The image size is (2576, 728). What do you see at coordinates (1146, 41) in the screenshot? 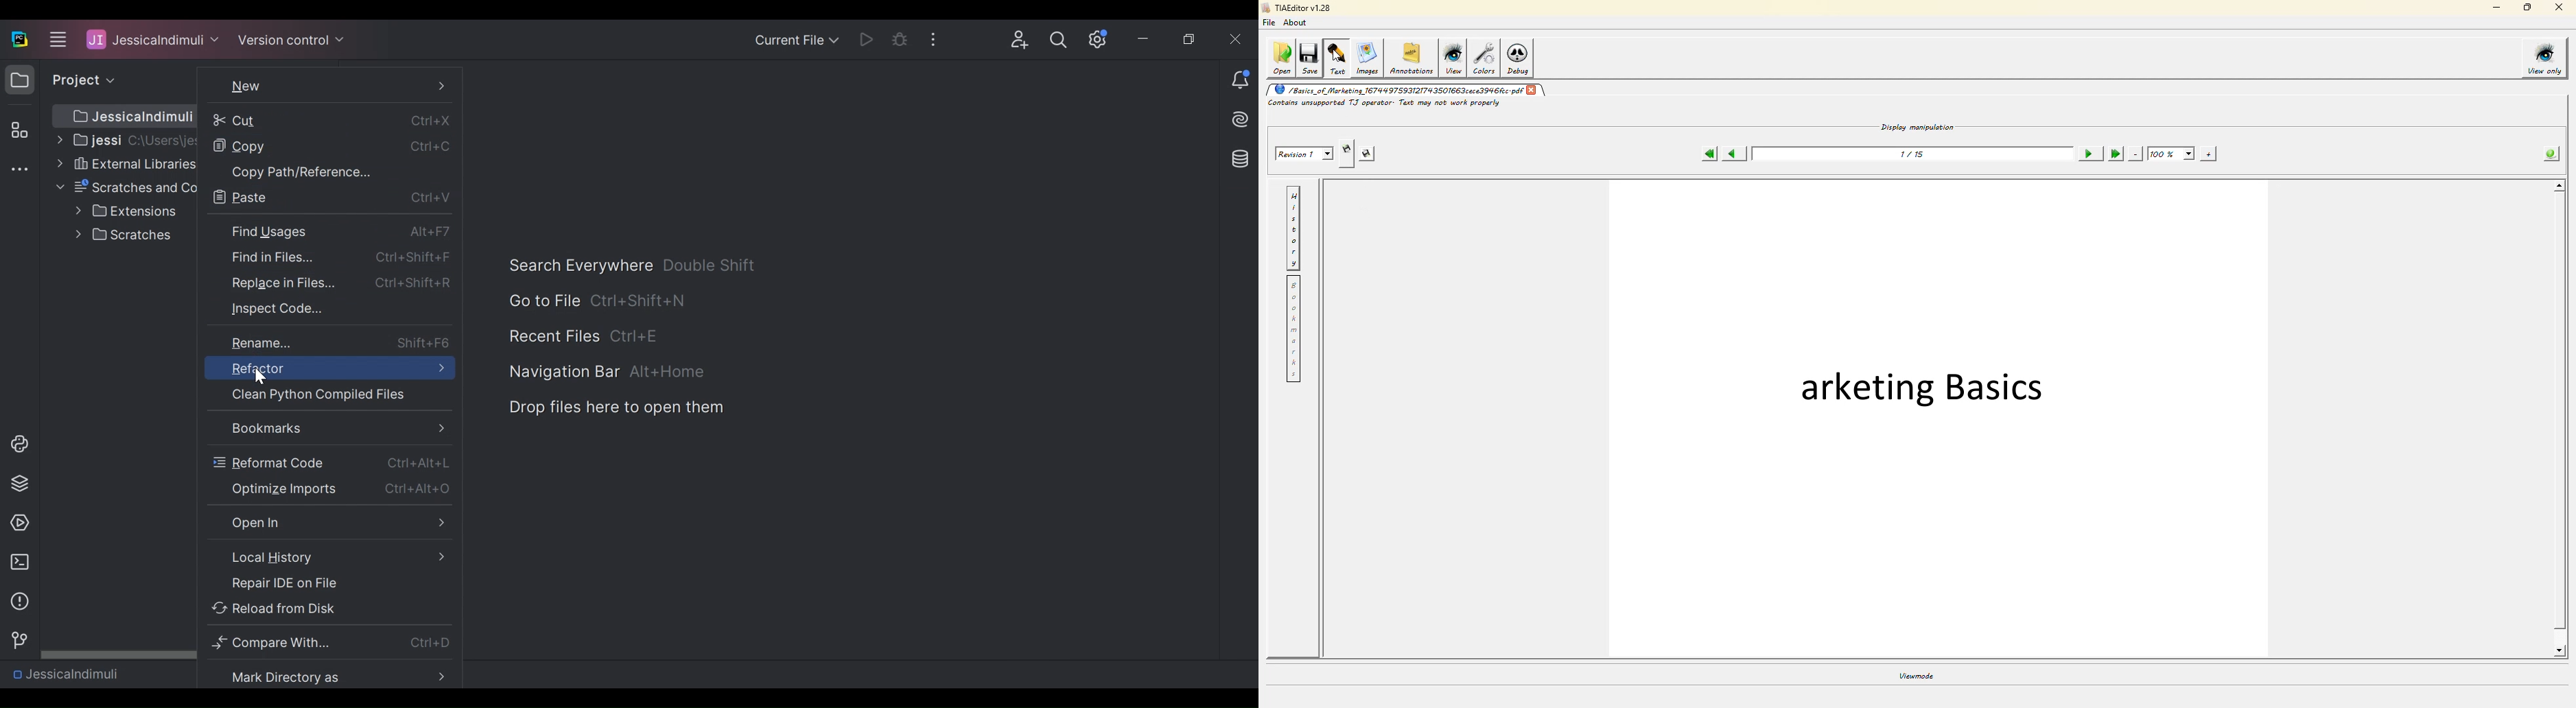
I see `Minimize` at bounding box center [1146, 41].